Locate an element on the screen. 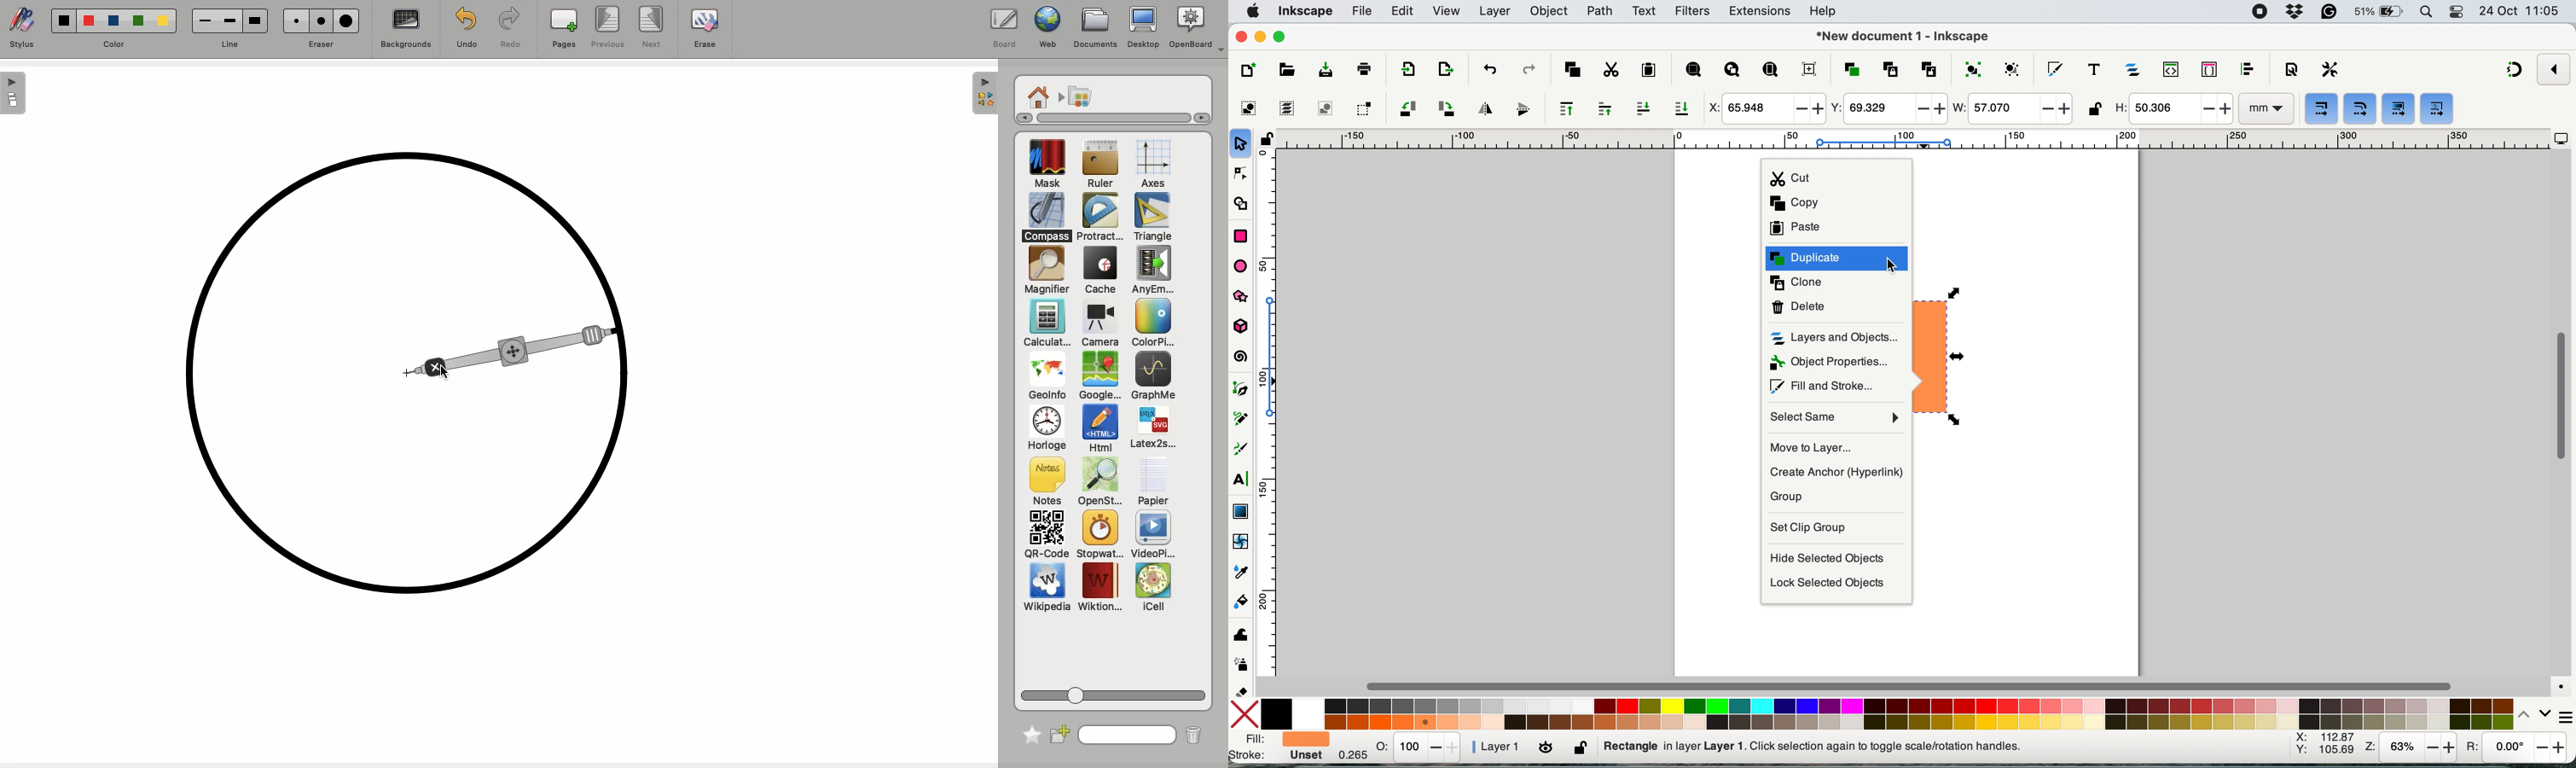  switch between colors is located at coordinates (2529, 714).